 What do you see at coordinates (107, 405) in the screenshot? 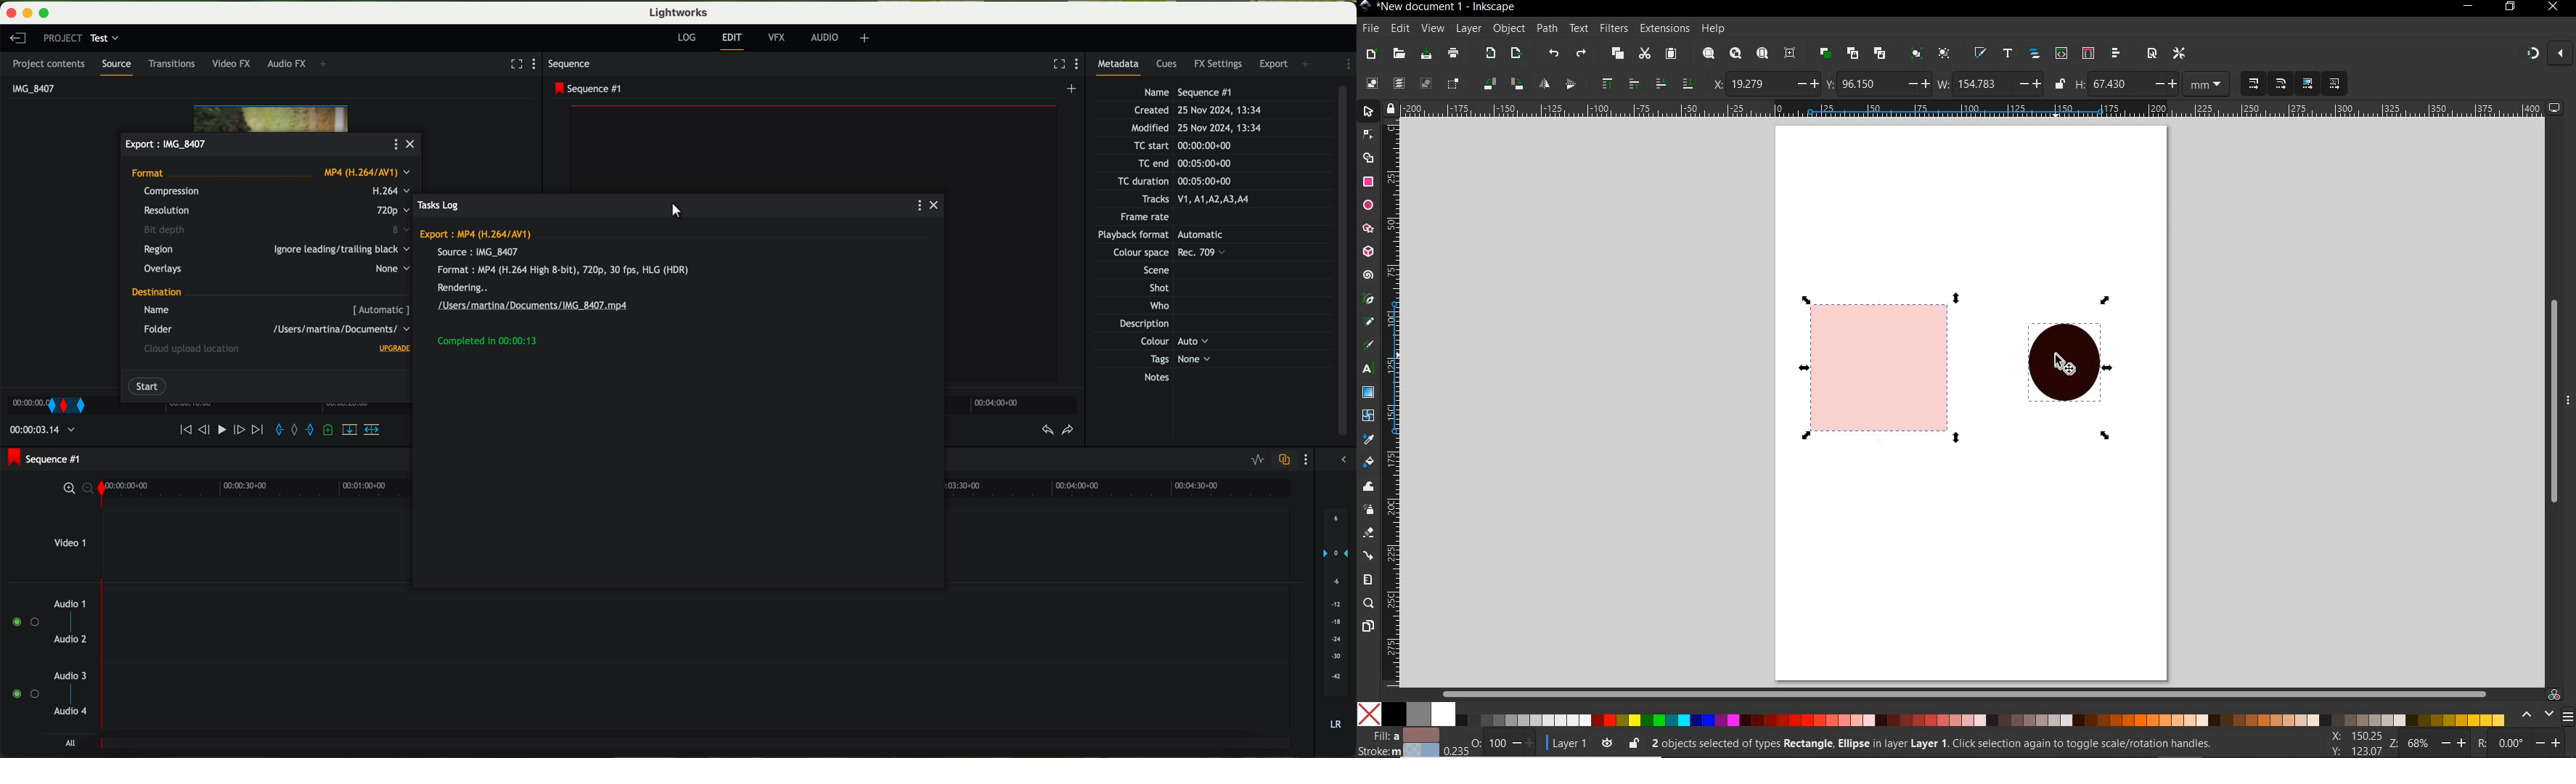
I see `transition` at bounding box center [107, 405].